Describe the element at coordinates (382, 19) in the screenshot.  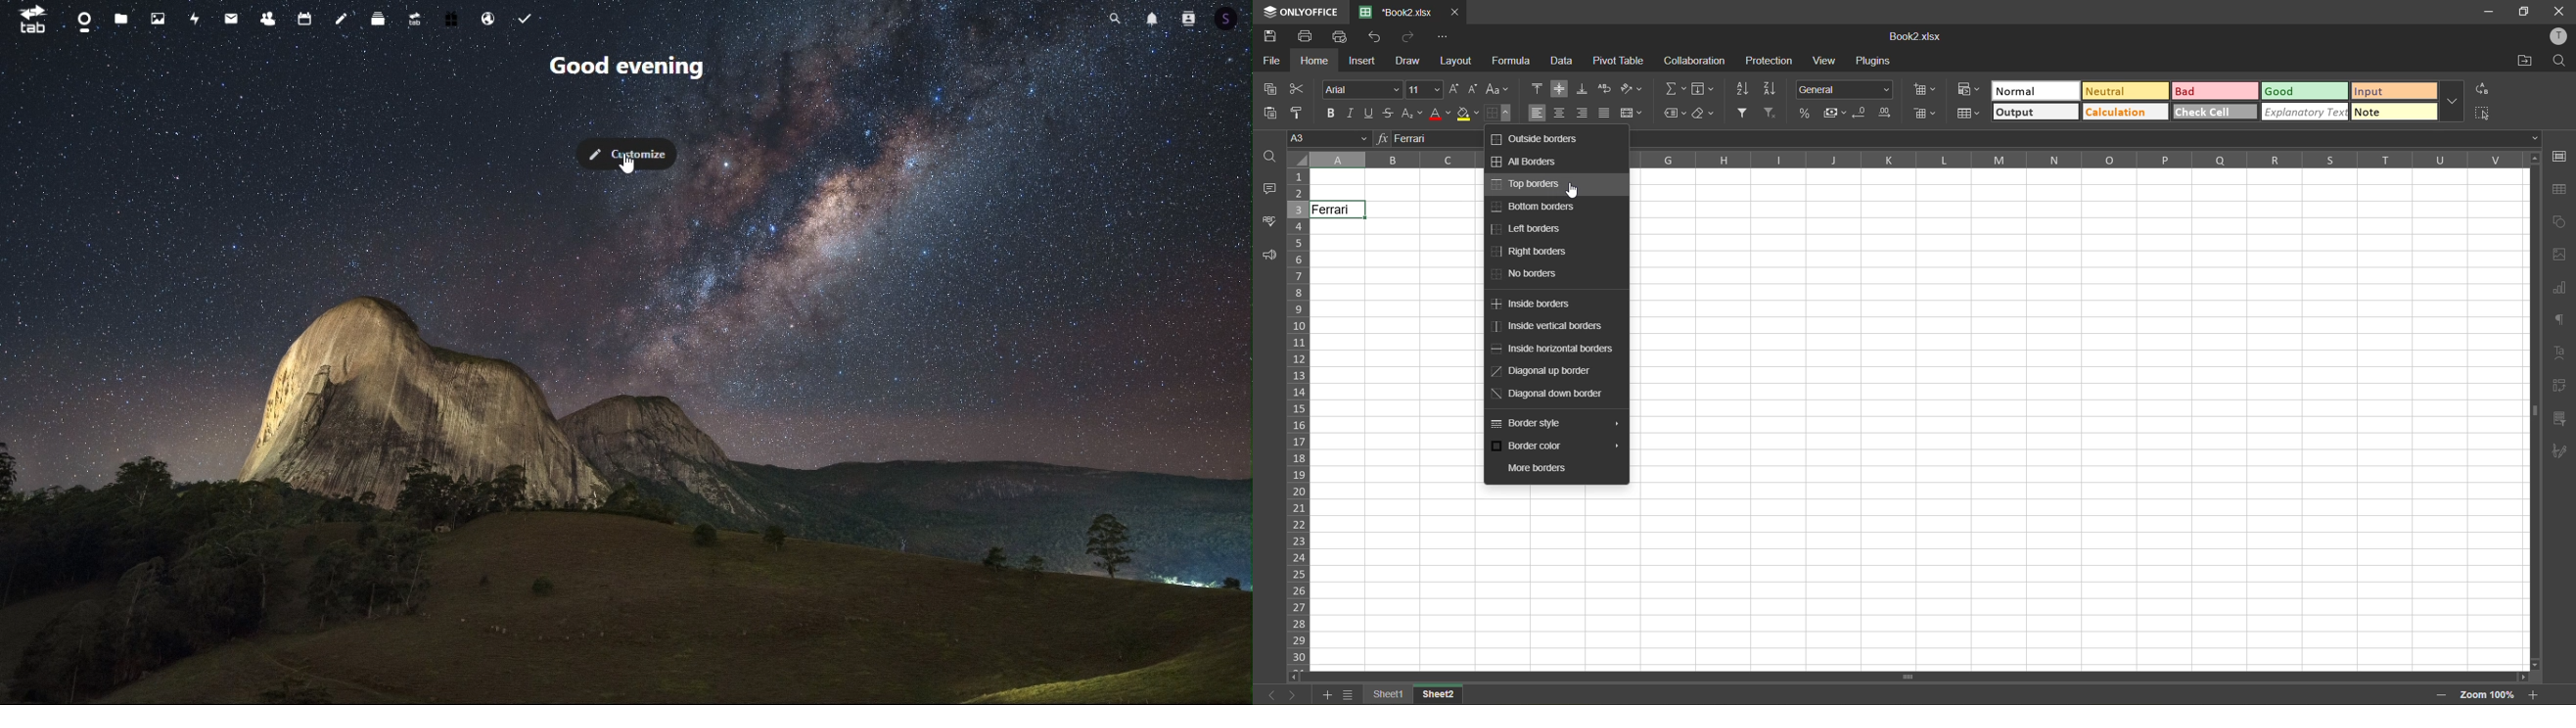
I see `deck` at that location.